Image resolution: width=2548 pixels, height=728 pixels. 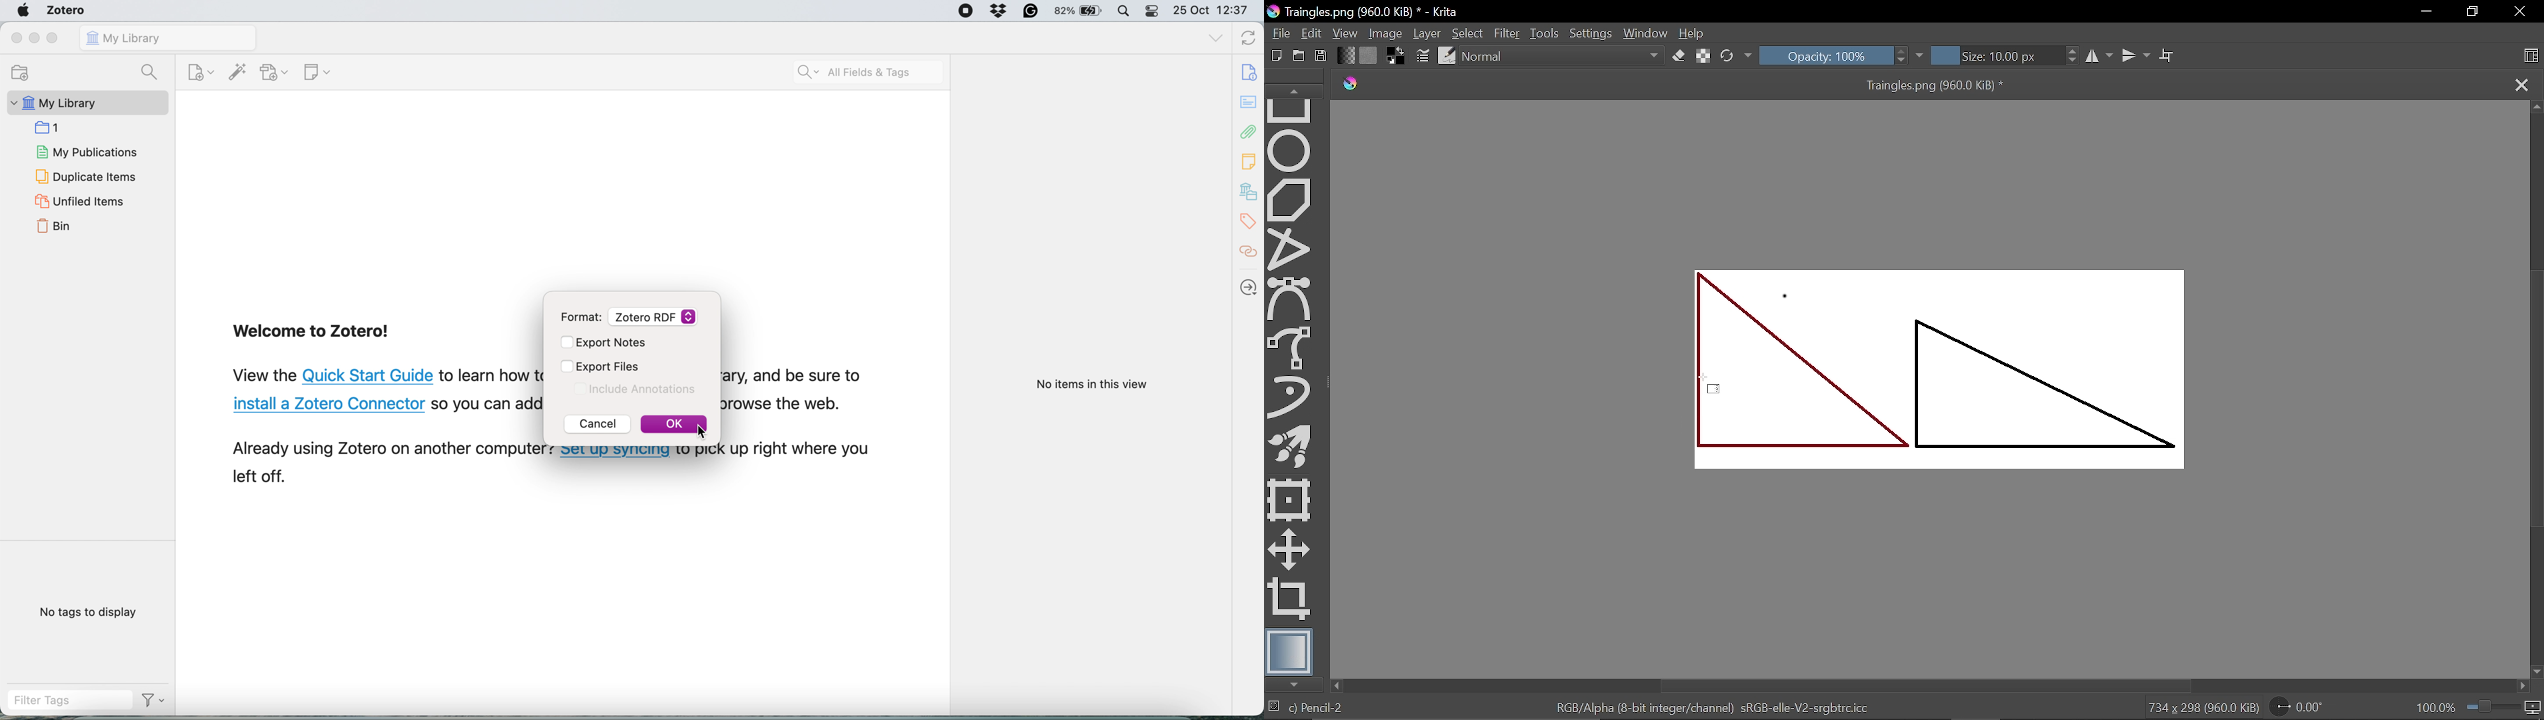 What do you see at coordinates (634, 389) in the screenshot?
I see `Include Annotations` at bounding box center [634, 389].